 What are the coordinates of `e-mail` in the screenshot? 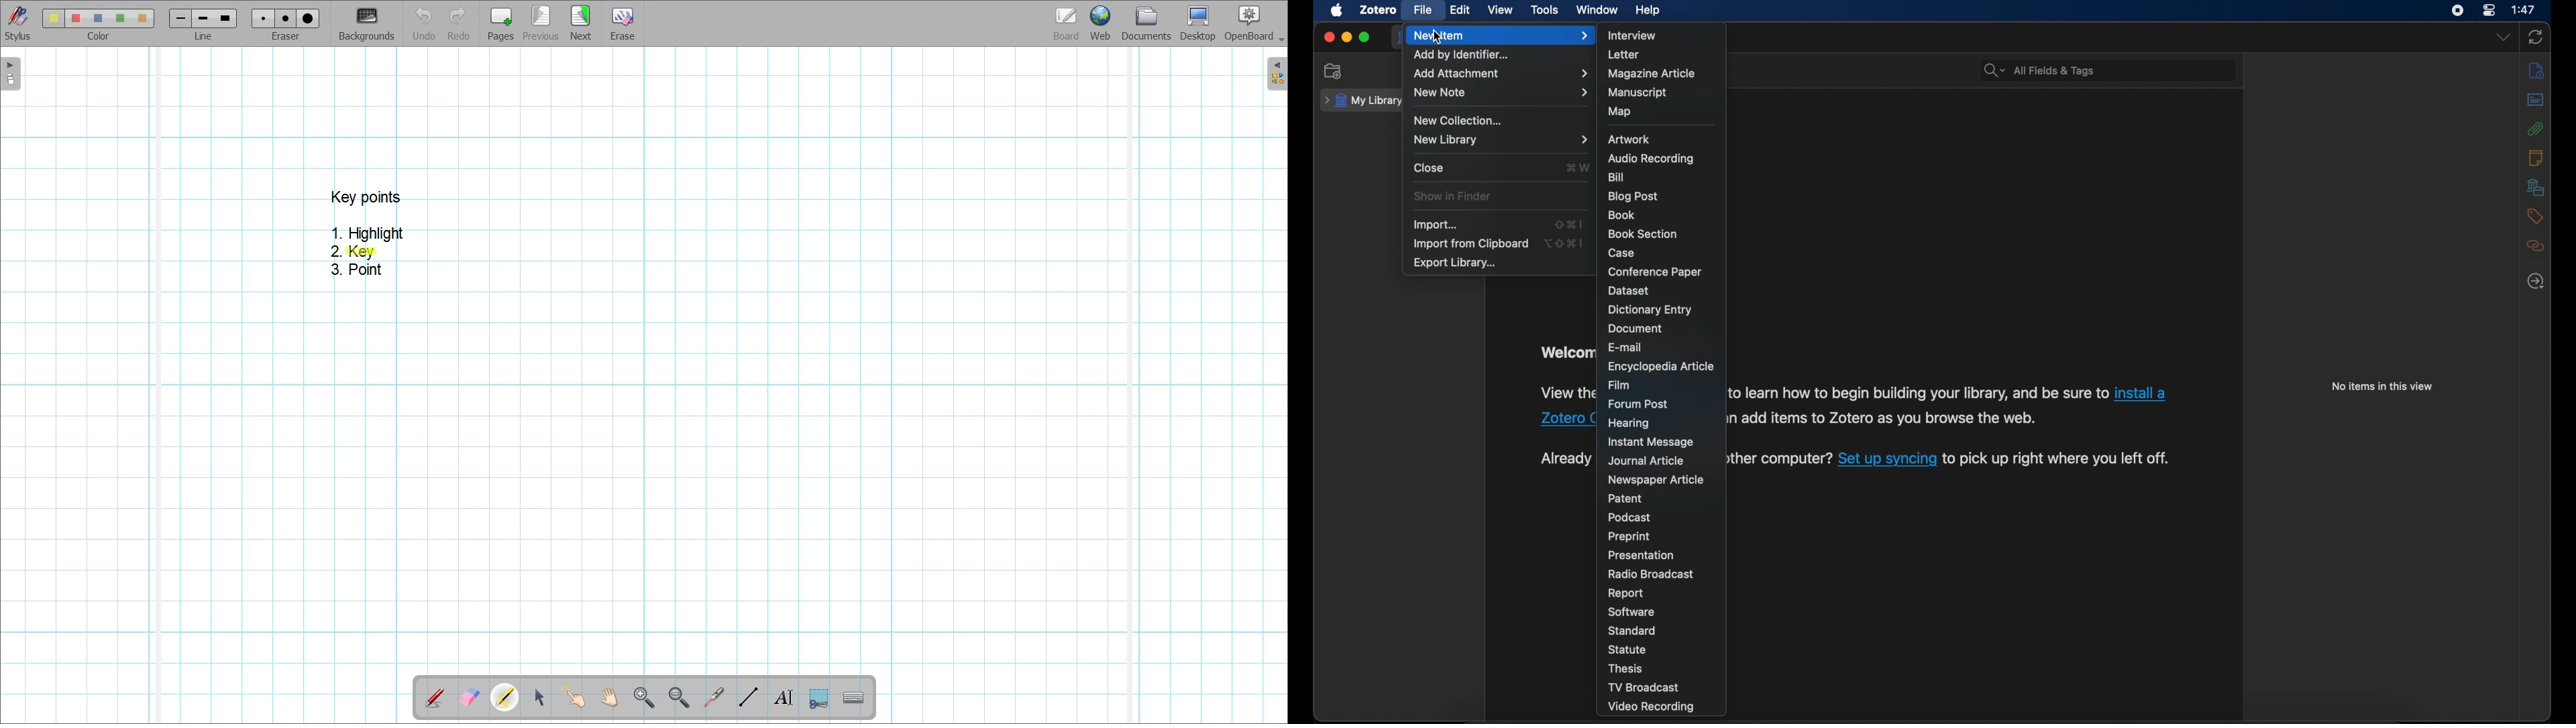 It's located at (1625, 347).